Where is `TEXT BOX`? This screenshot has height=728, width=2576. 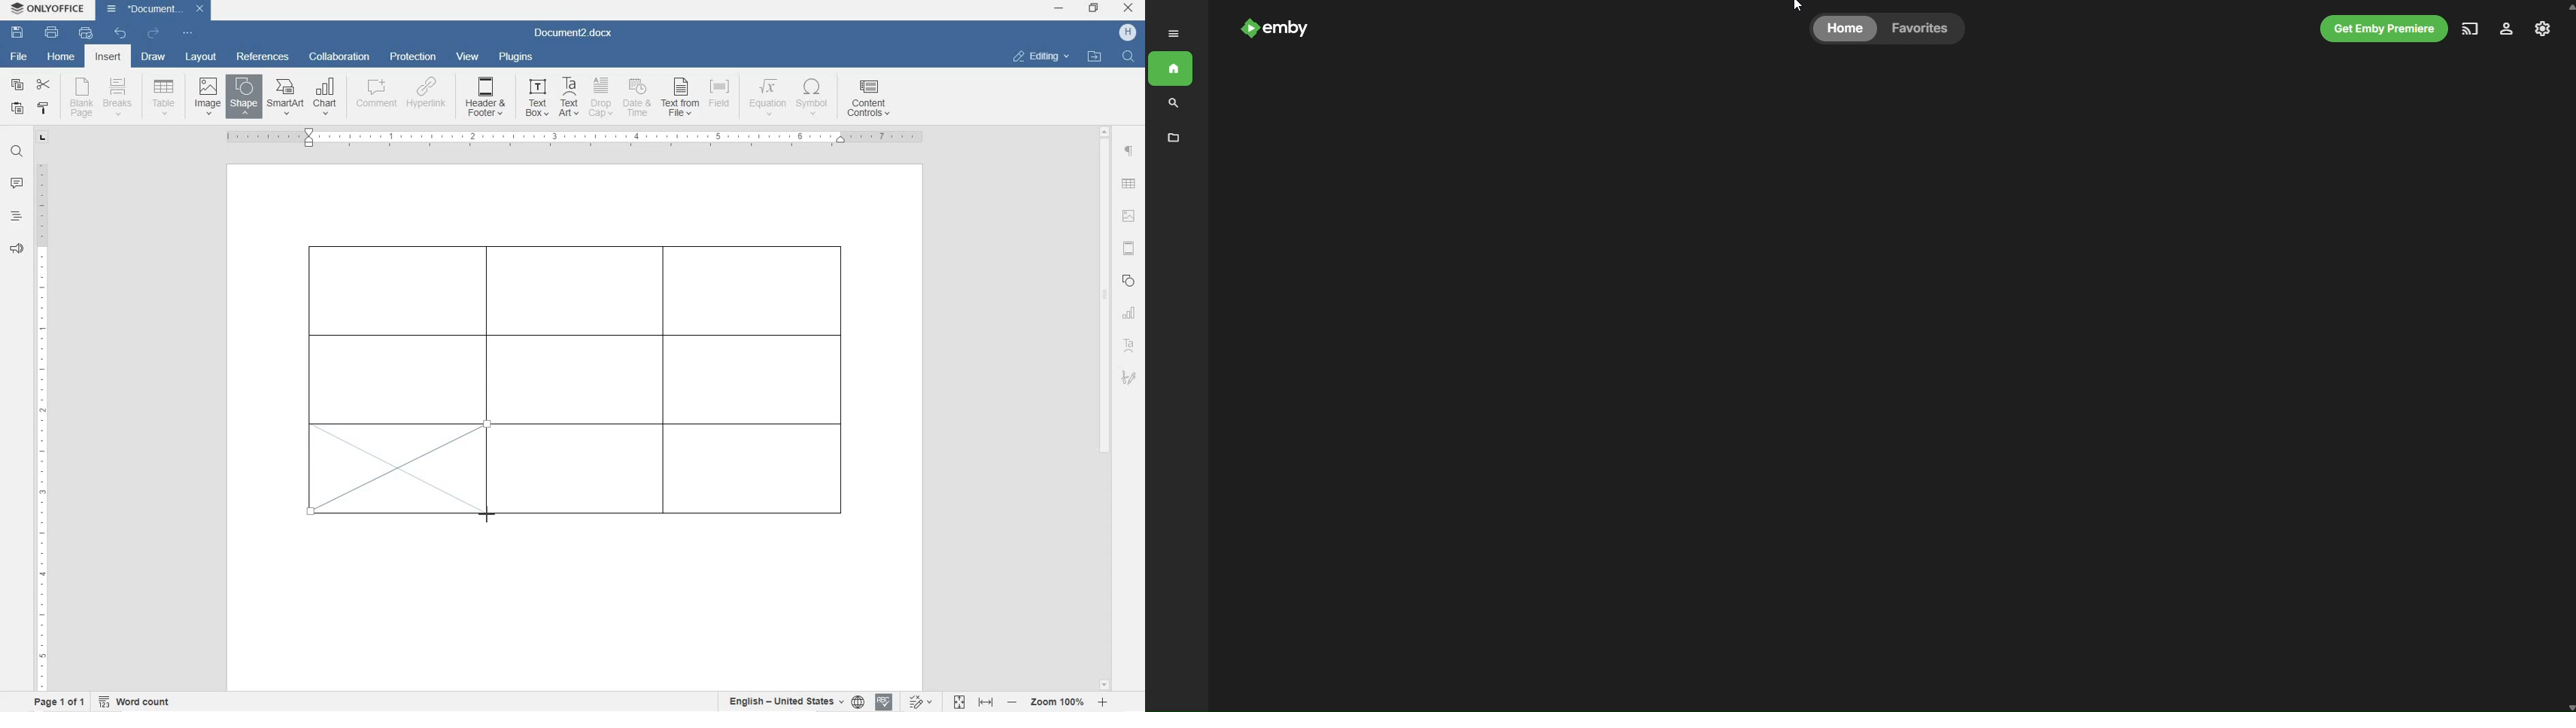 TEXT BOX is located at coordinates (535, 100).